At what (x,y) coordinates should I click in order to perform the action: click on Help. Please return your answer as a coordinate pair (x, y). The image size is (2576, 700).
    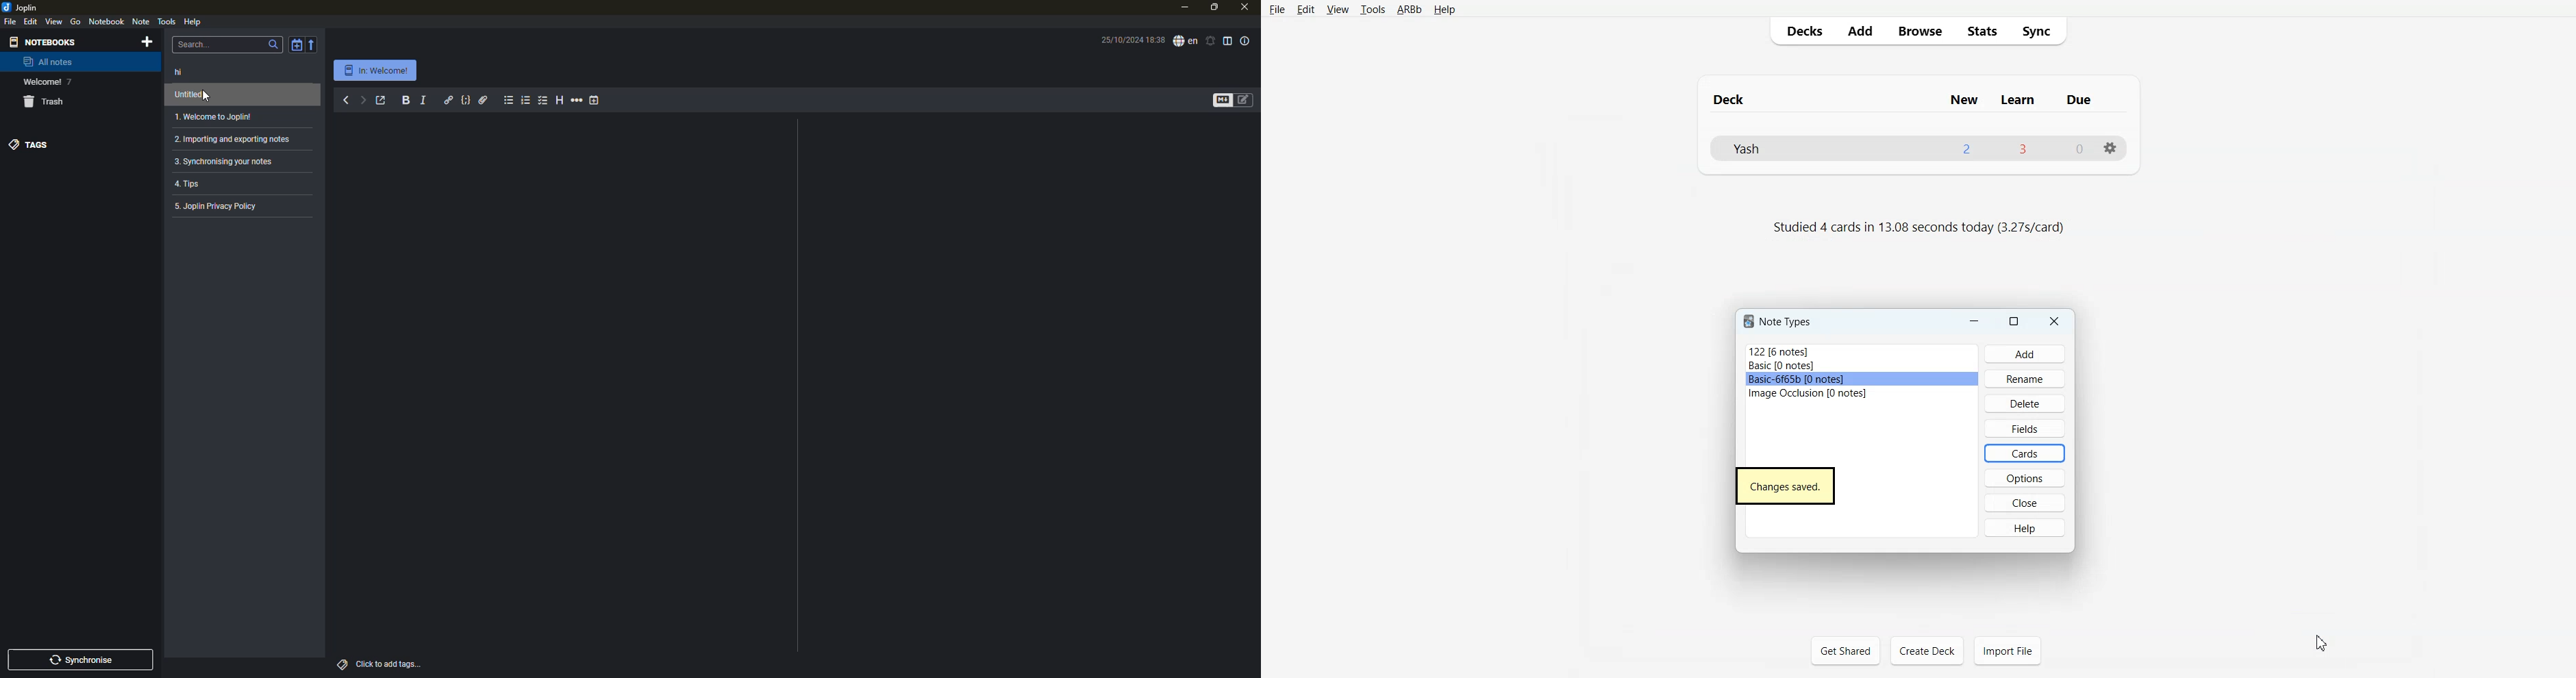
    Looking at the image, I should click on (1443, 10).